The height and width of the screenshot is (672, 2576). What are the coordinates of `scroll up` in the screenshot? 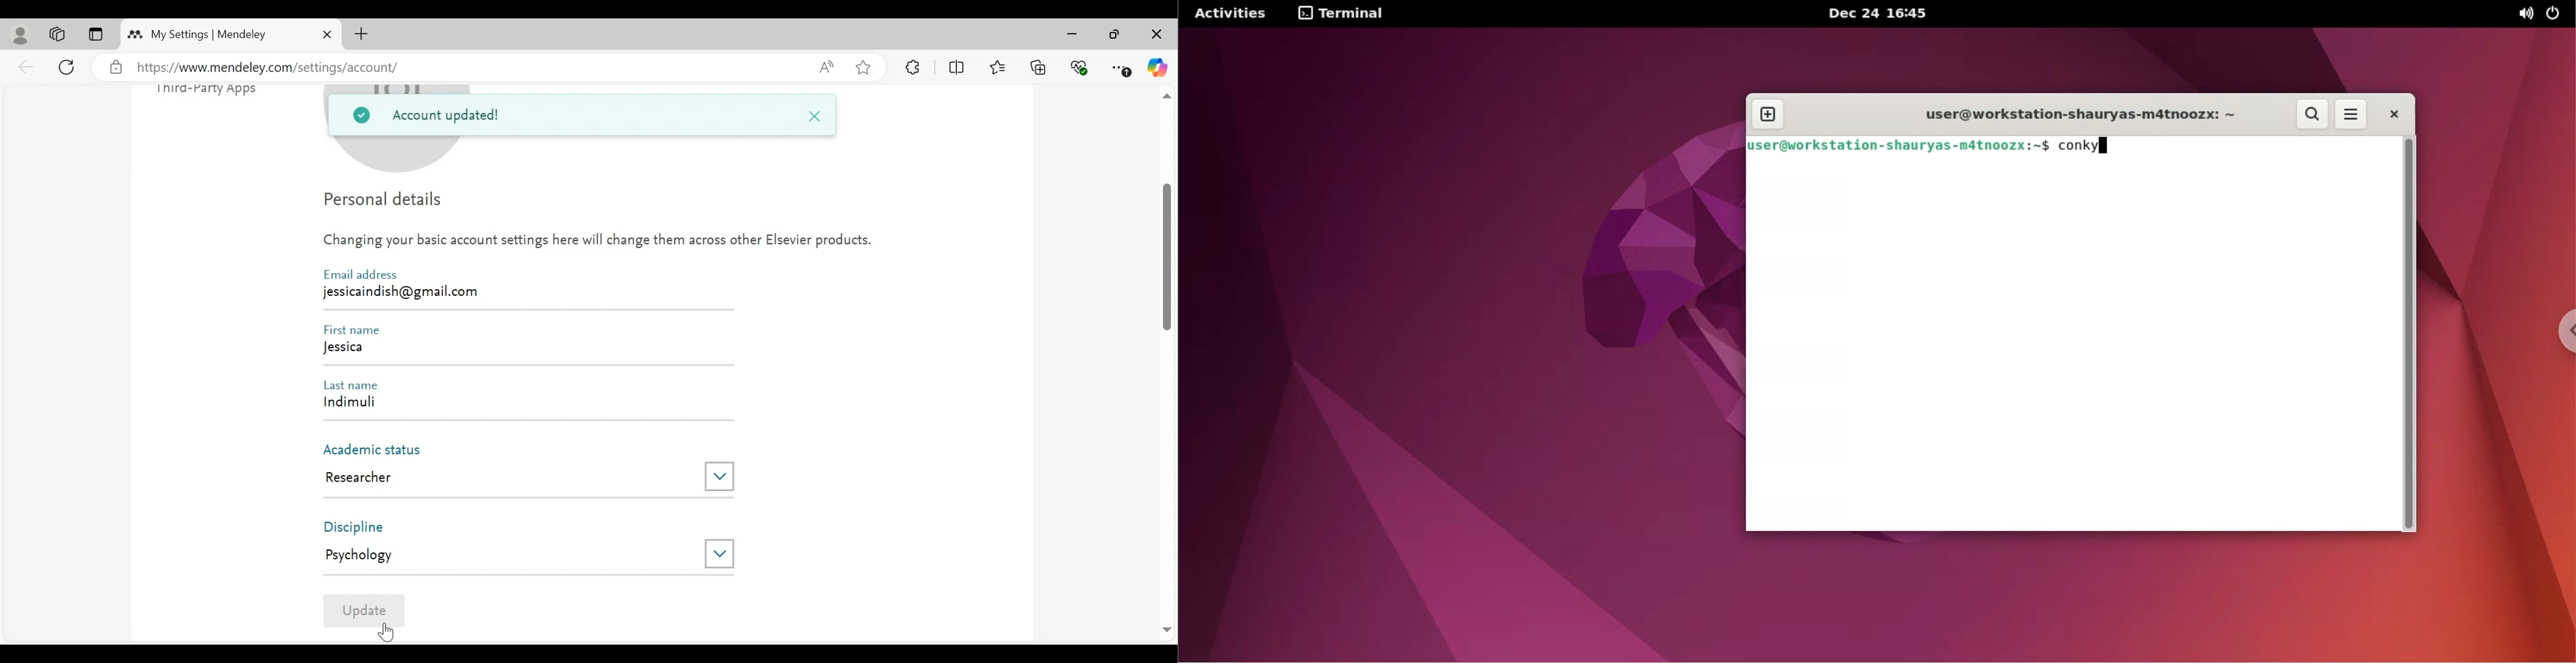 It's located at (1167, 97).